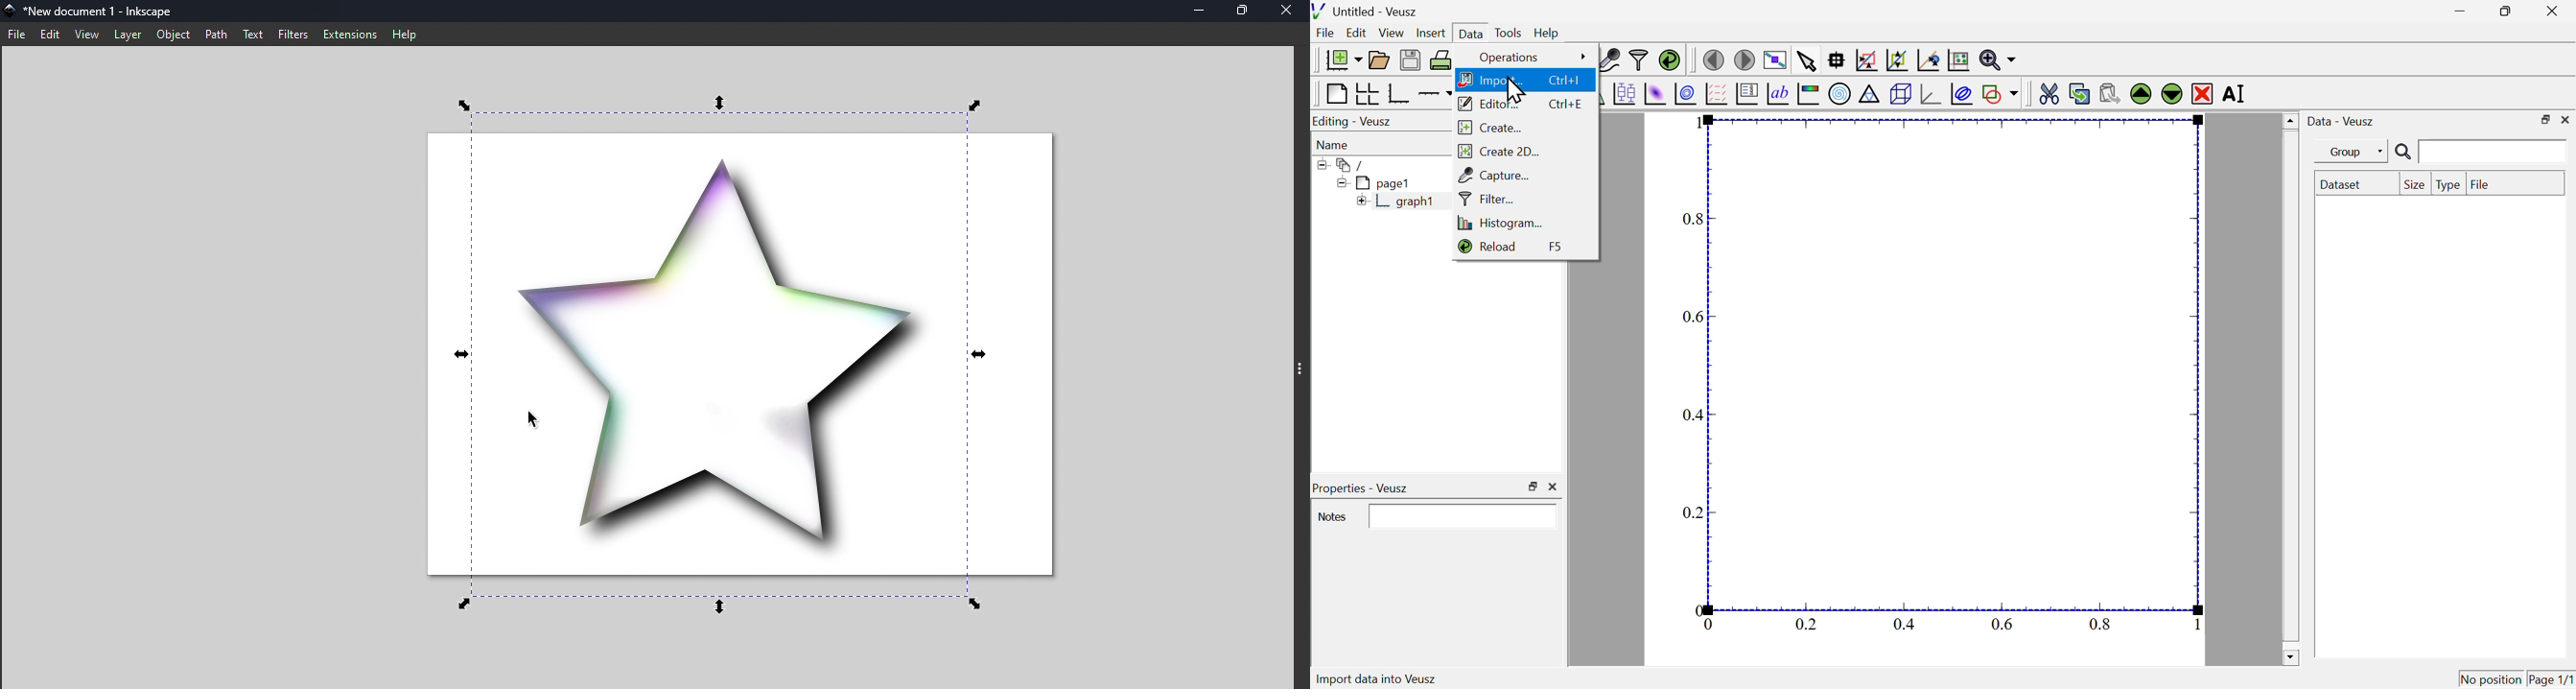 The image size is (2576, 700). I want to click on Insert, so click(1429, 32).